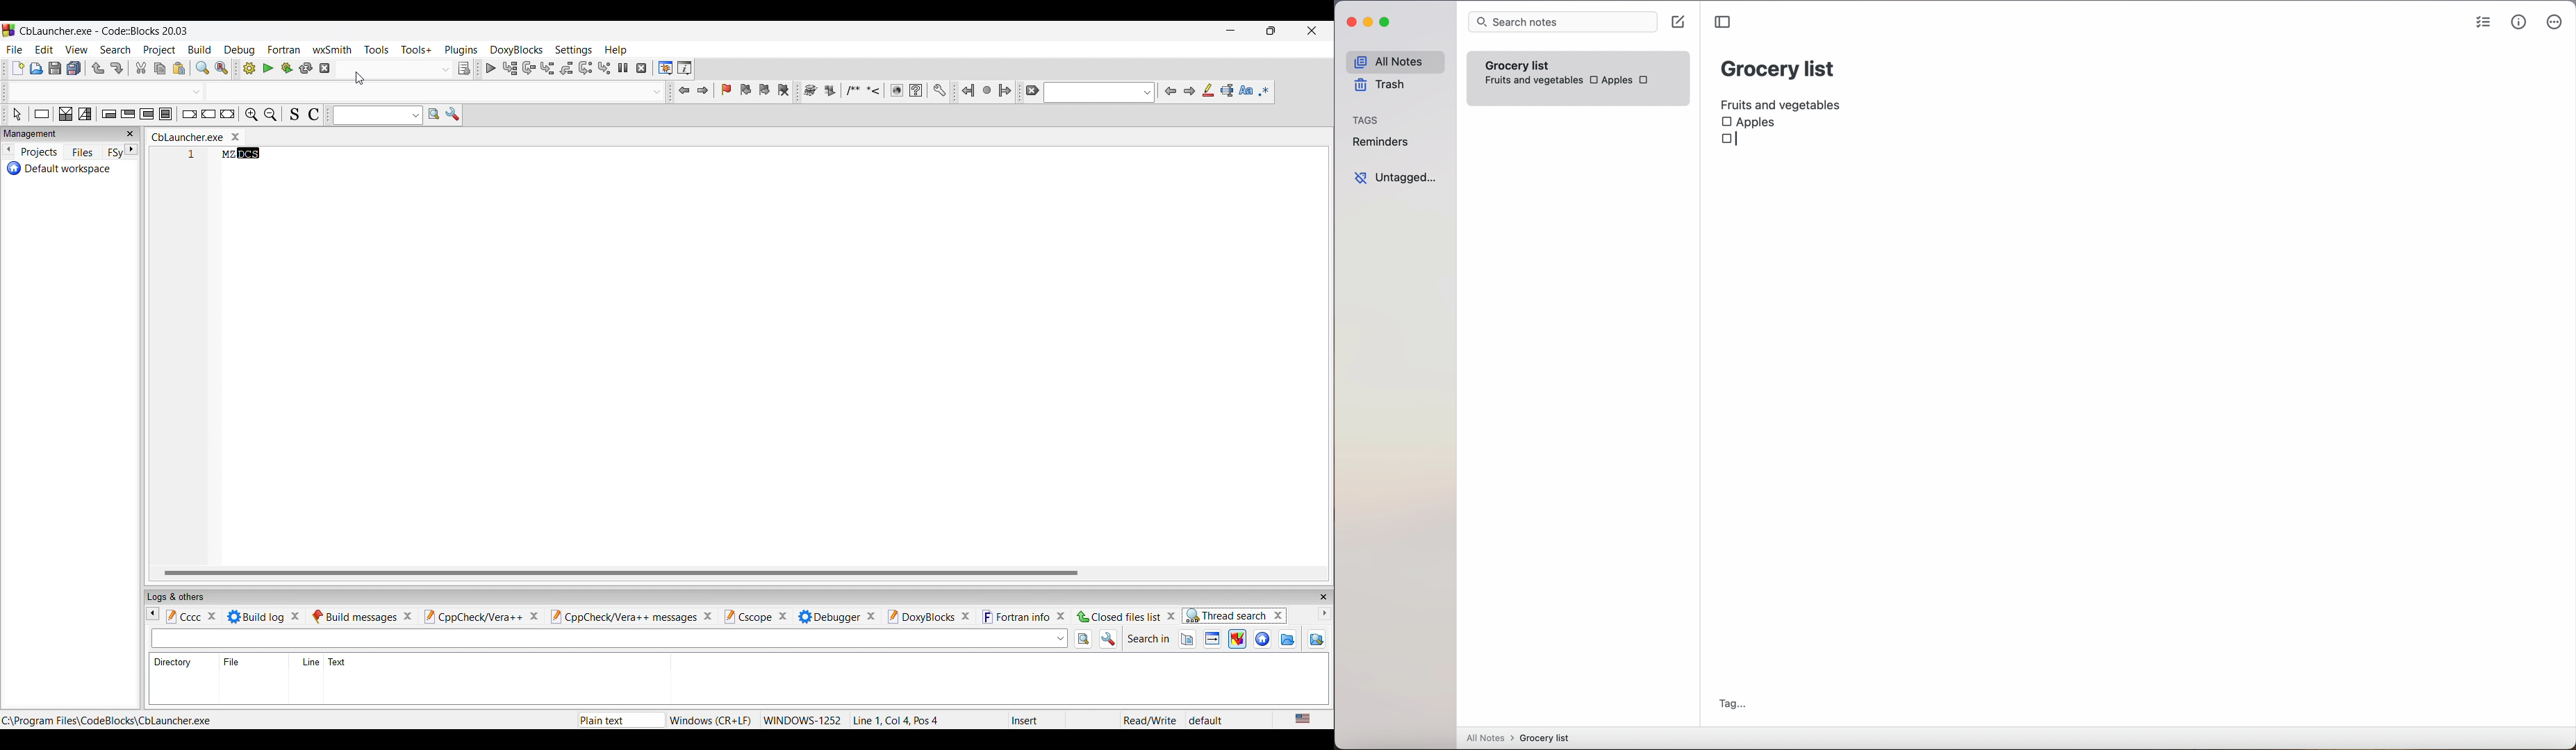 This screenshot has height=756, width=2576. What do you see at coordinates (1680, 23) in the screenshot?
I see `click on create note` at bounding box center [1680, 23].